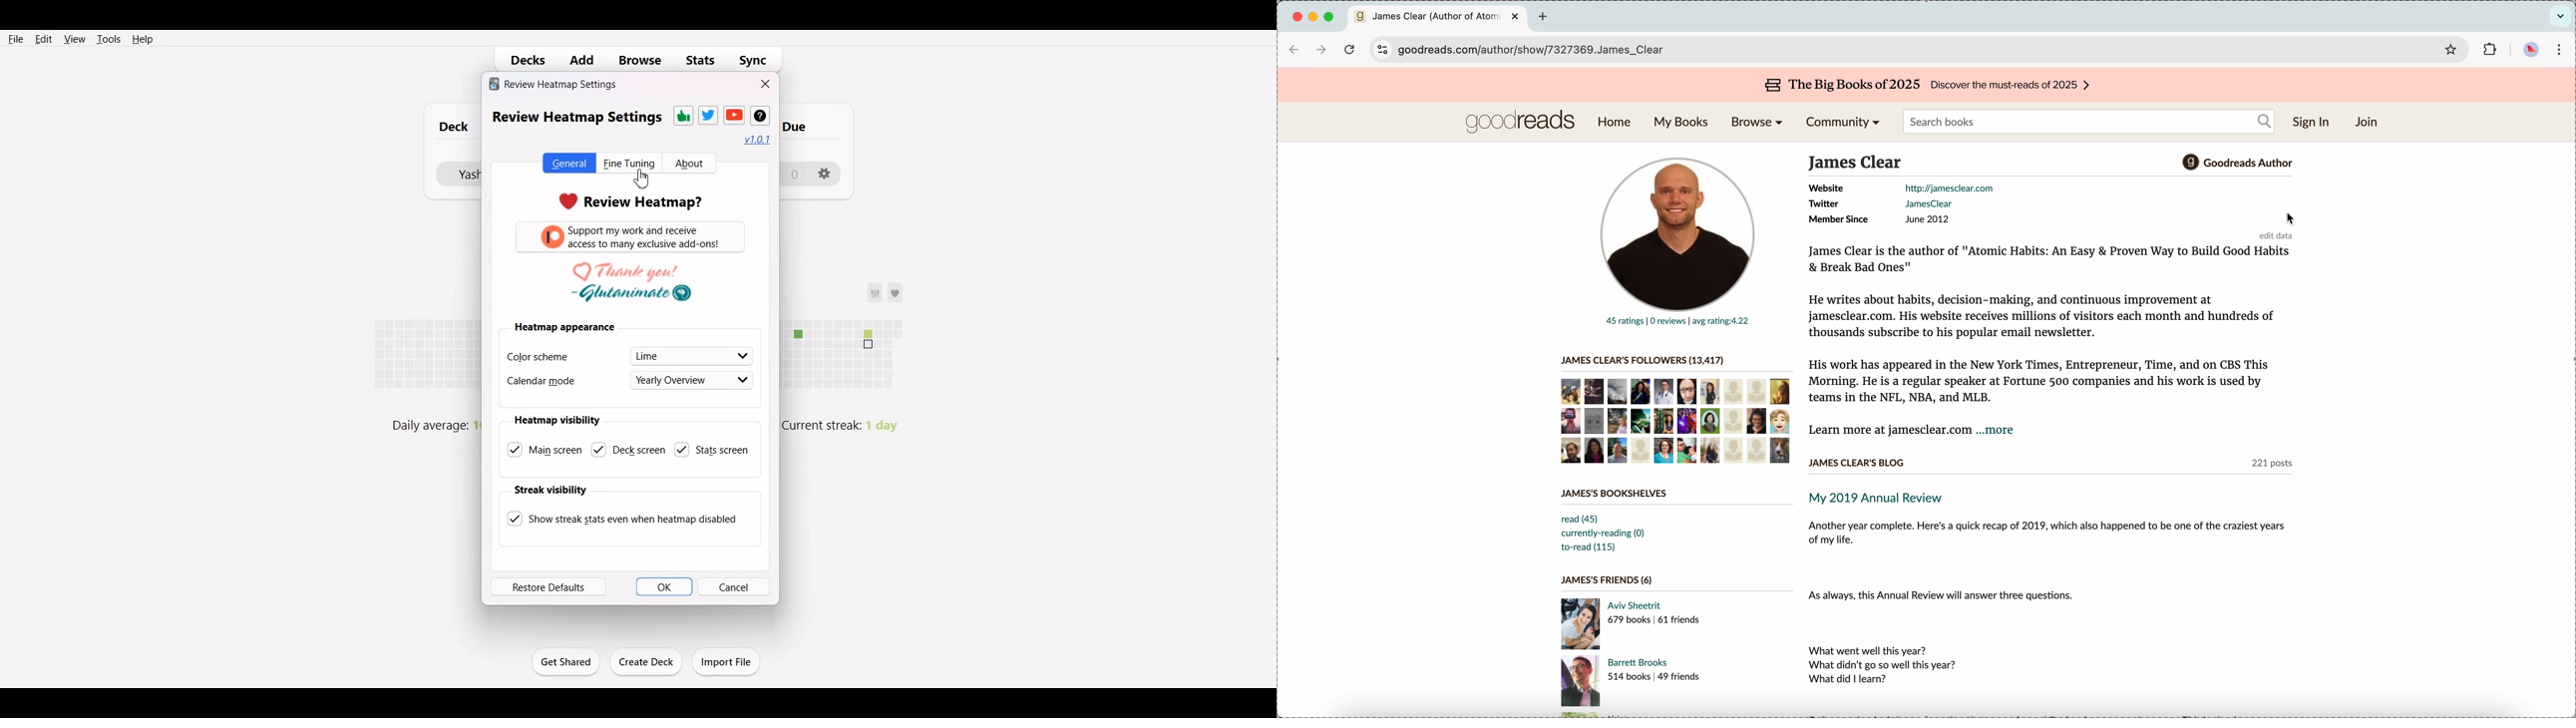 The height and width of the screenshot is (728, 2576). What do you see at coordinates (551, 490) in the screenshot?
I see `Streak visibility` at bounding box center [551, 490].